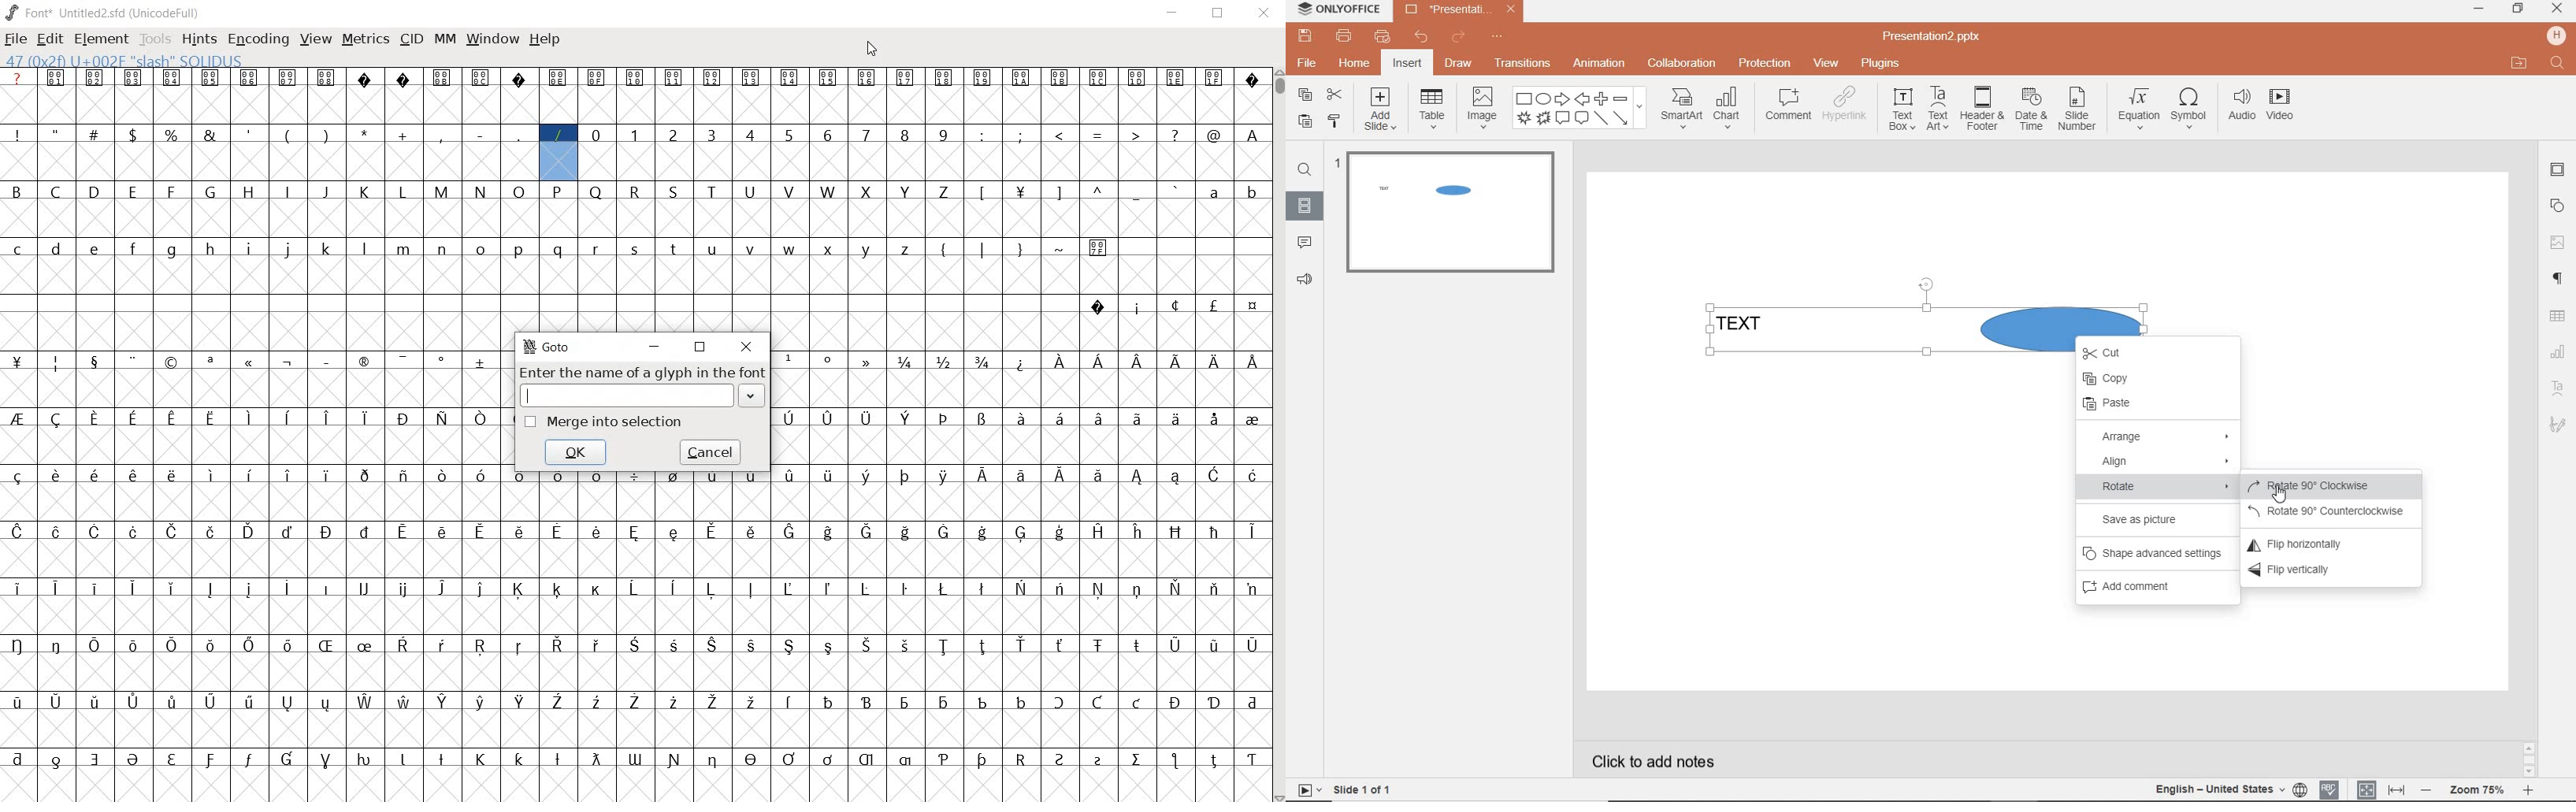 This screenshot has width=2576, height=812. What do you see at coordinates (481, 136) in the screenshot?
I see `glyph` at bounding box center [481, 136].